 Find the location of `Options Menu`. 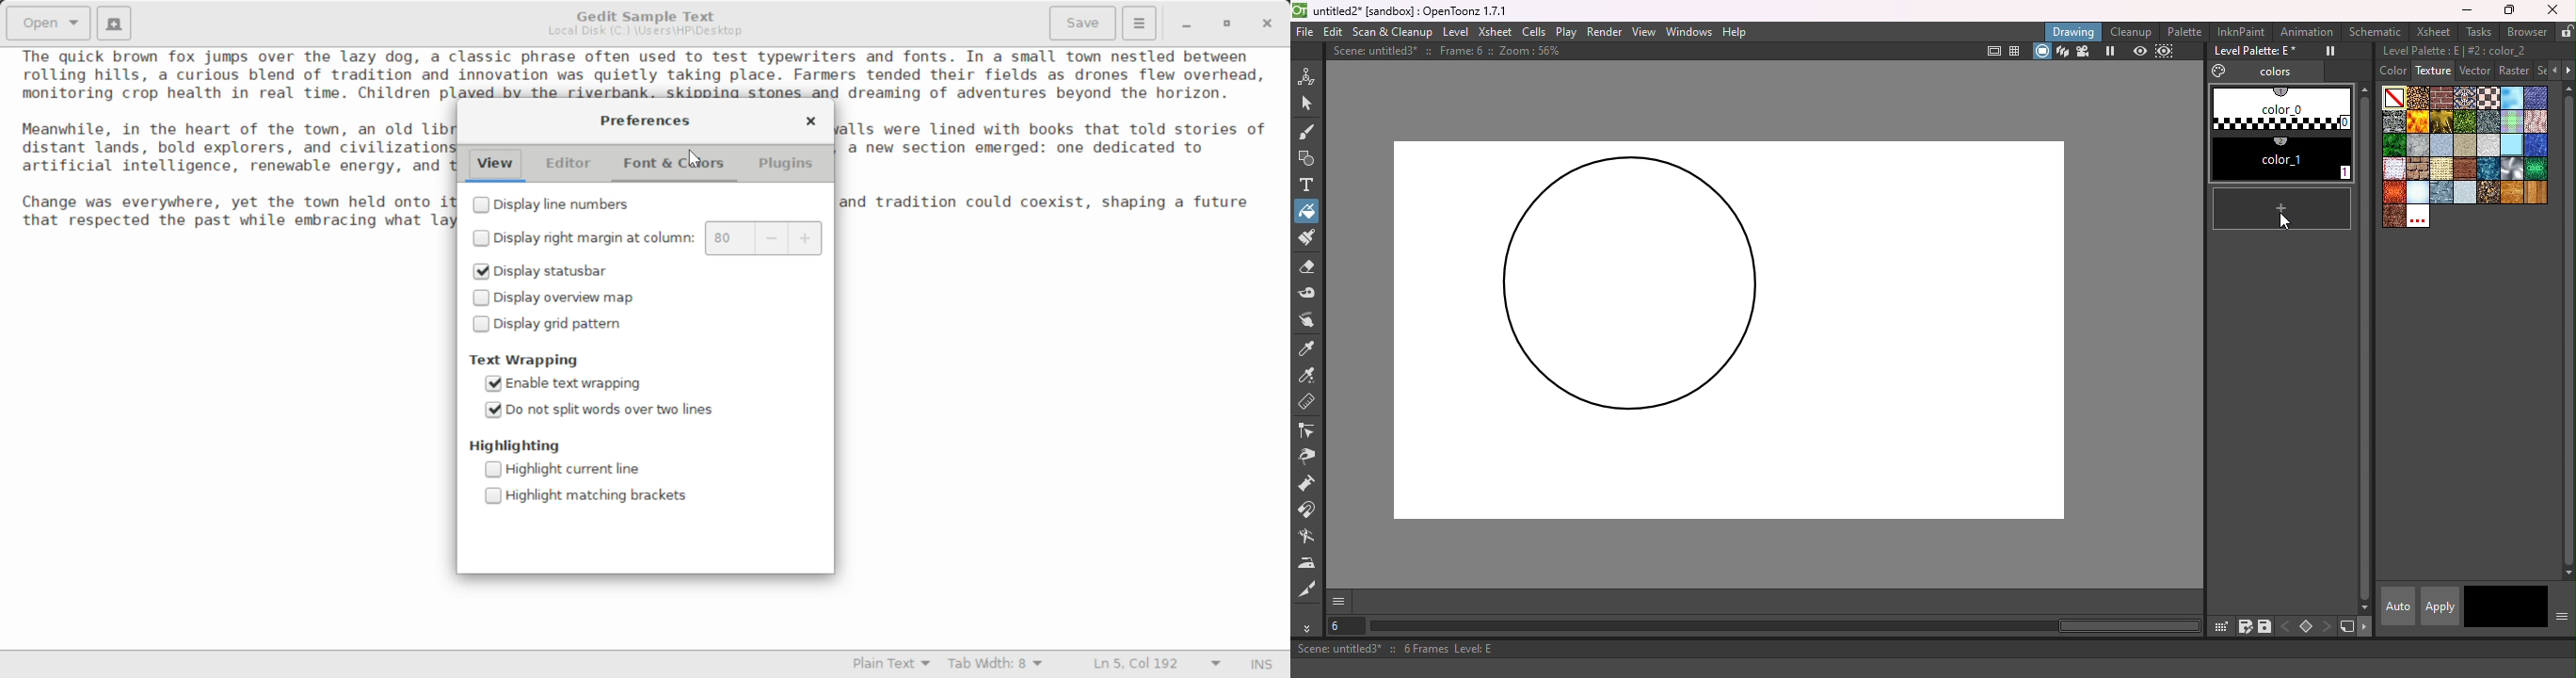

Options Menu is located at coordinates (1138, 22).